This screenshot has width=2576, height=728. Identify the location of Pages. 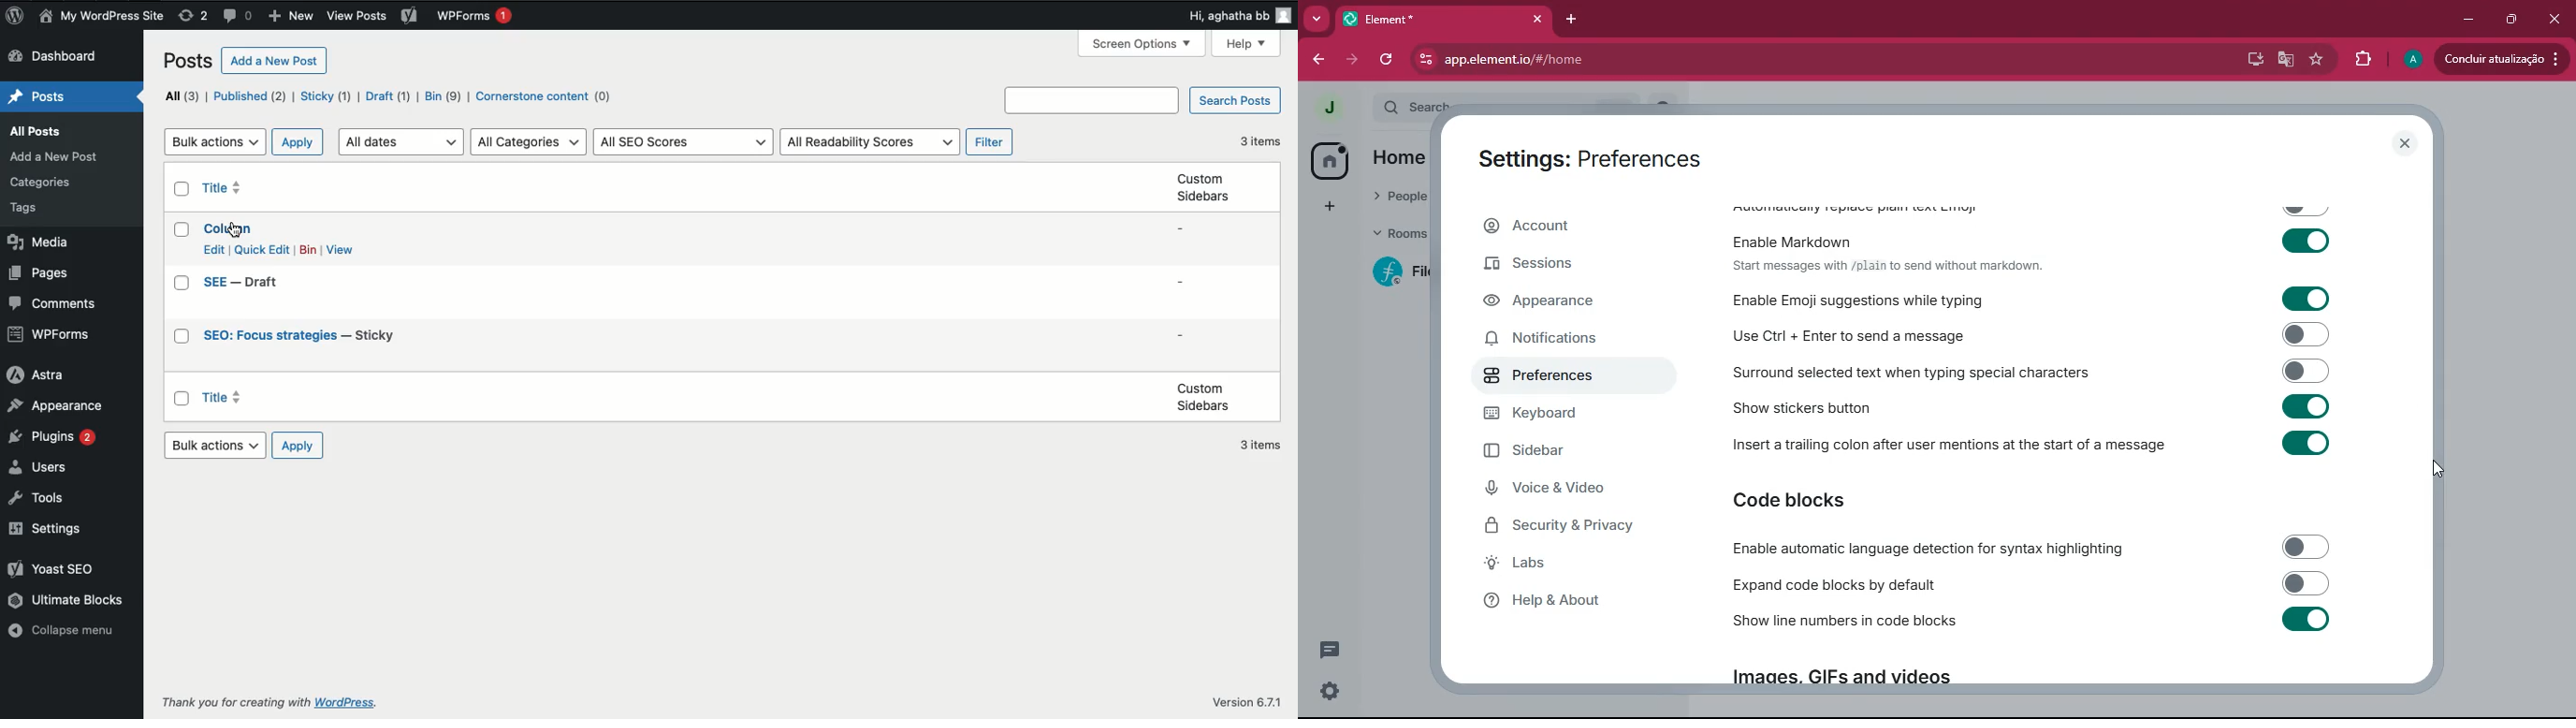
(43, 275).